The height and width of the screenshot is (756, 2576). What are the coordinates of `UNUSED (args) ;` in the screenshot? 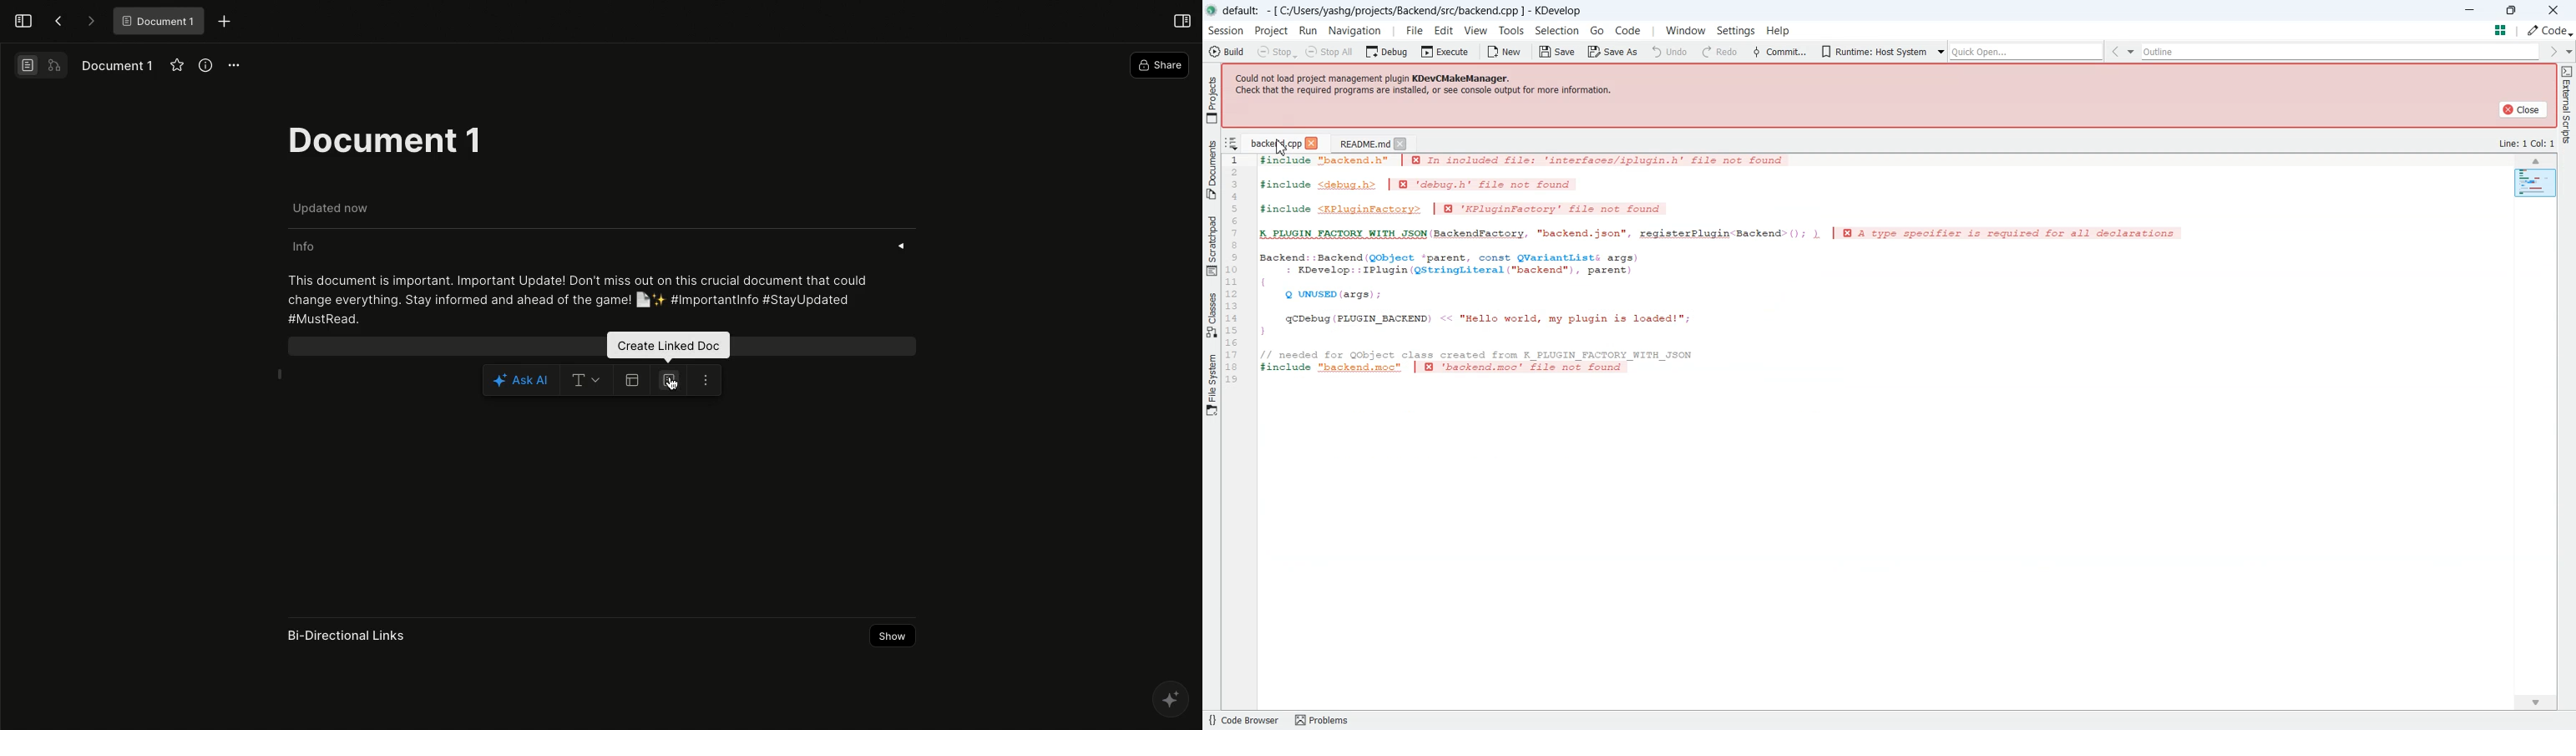 It's located at (1330, 296).